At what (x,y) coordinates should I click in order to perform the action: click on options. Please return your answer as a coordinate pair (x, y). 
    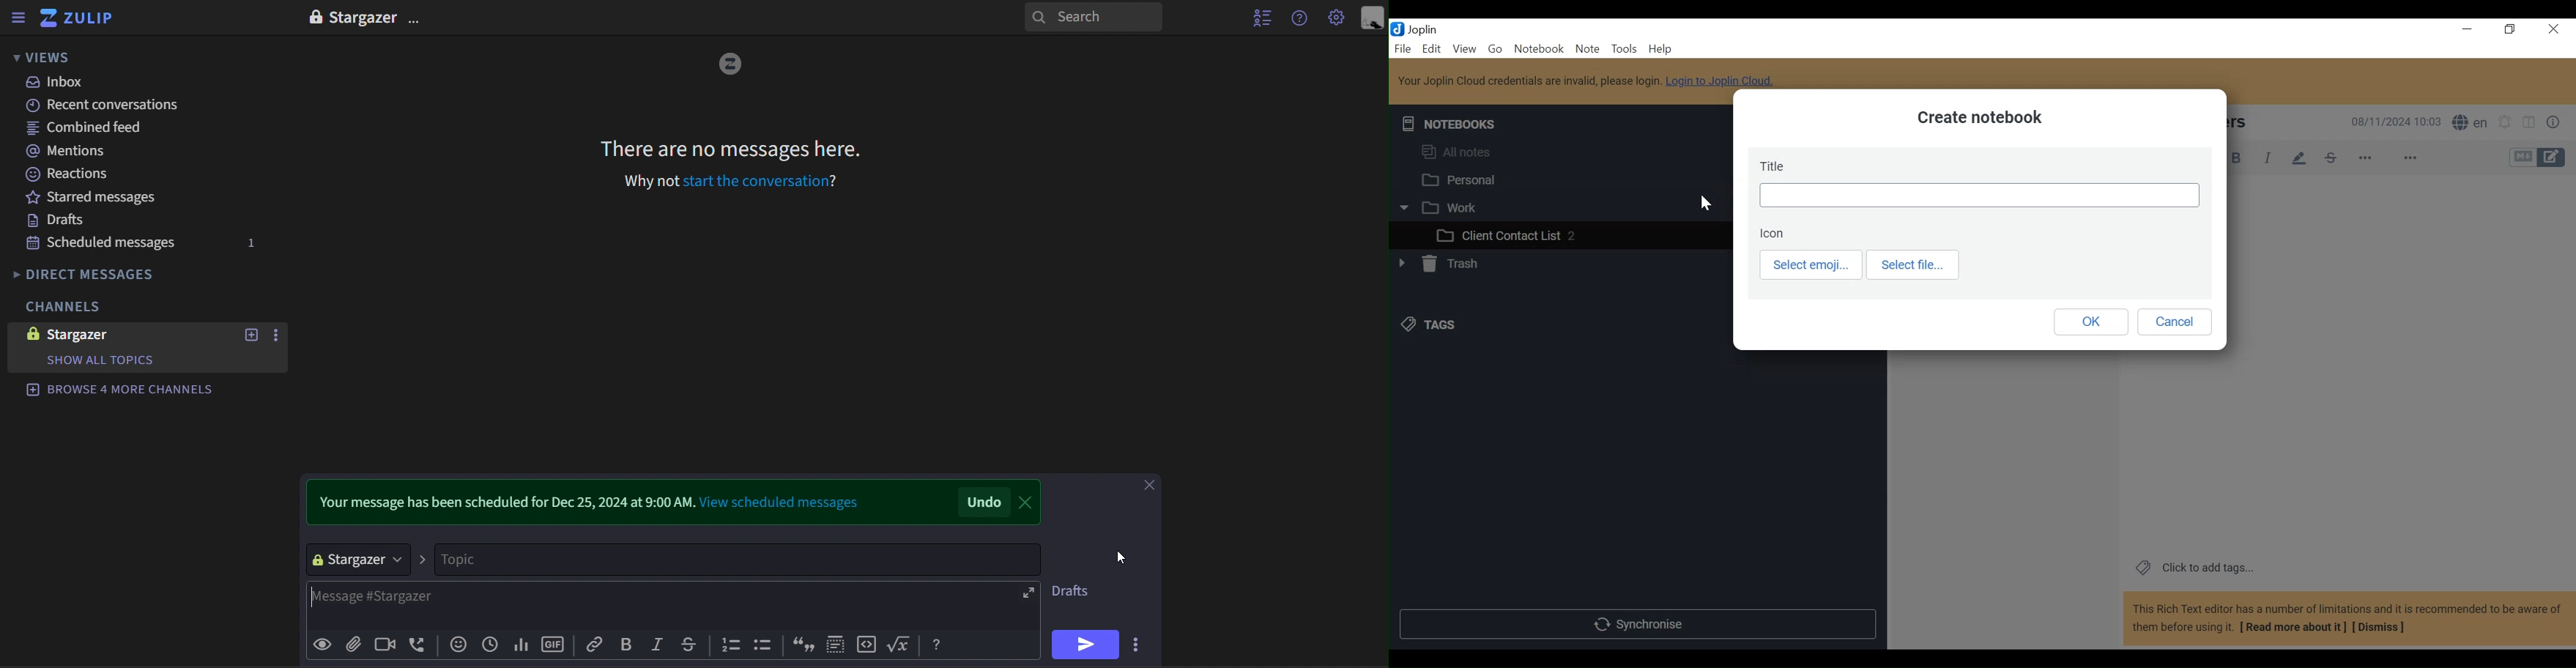
    Looking at the image, I should click on (1140, 644).